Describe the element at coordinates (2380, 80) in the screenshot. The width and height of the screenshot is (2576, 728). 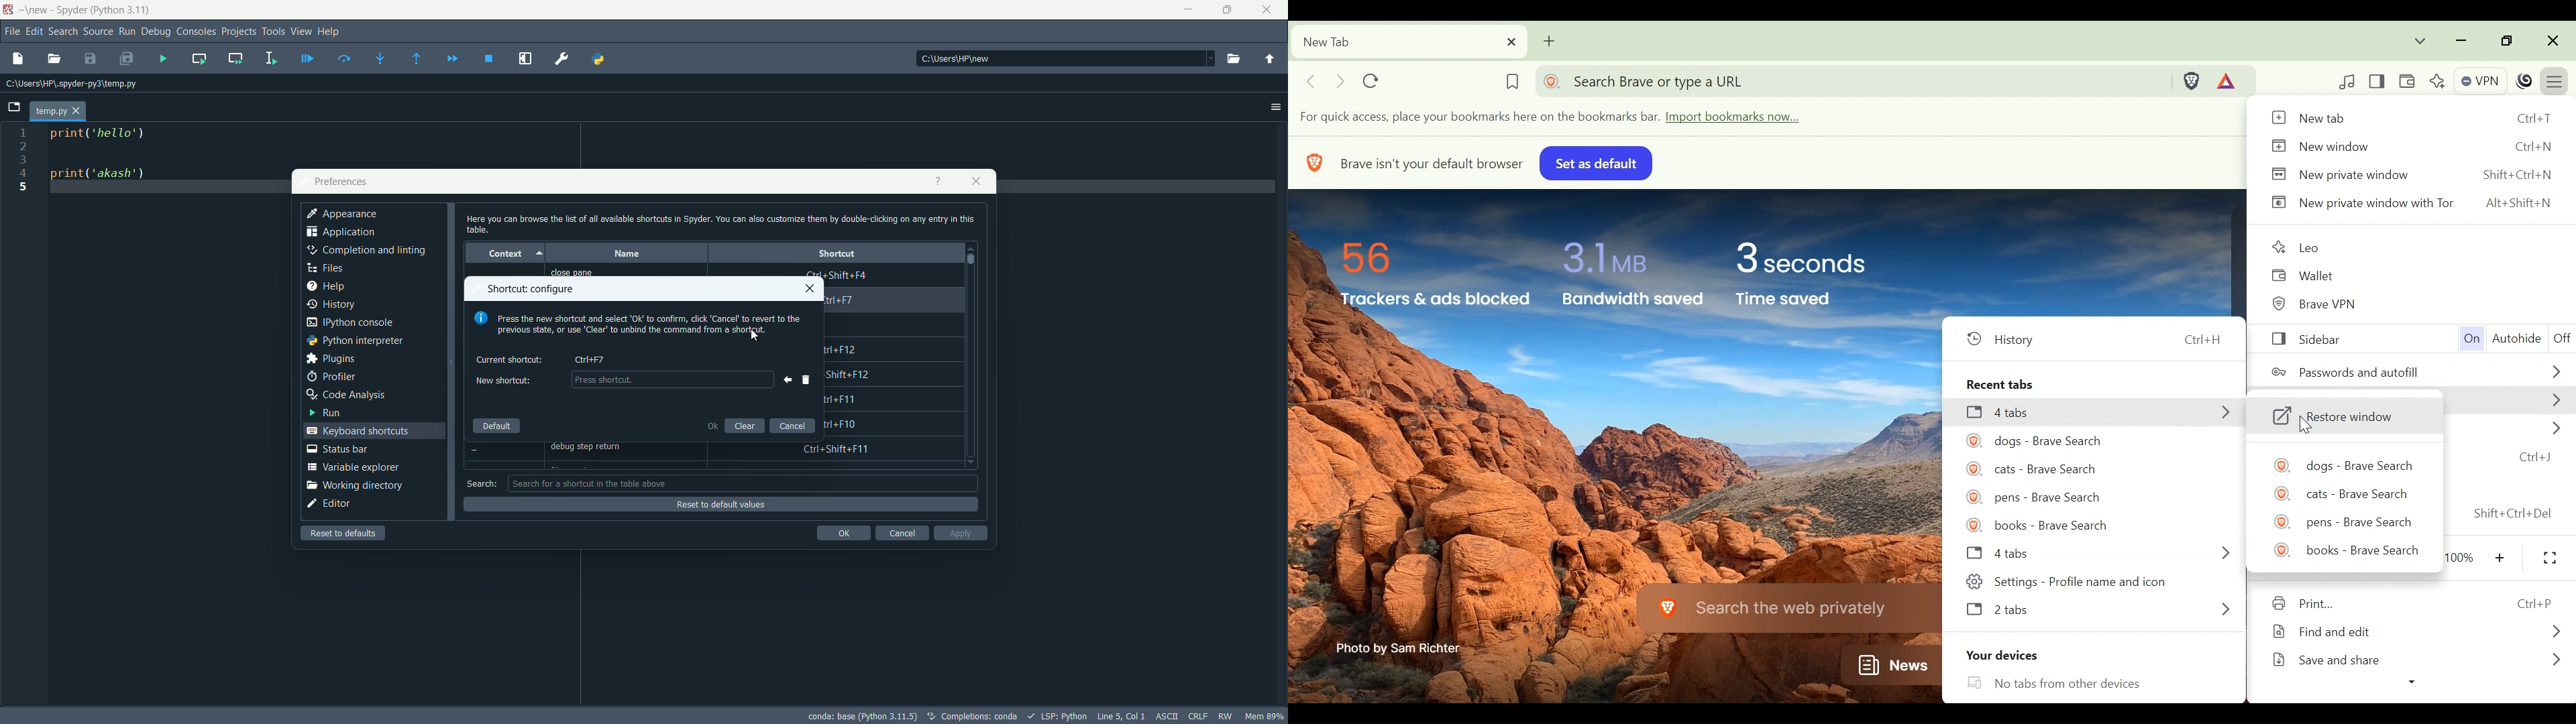
I see `Show/Hide Sidebar` at that location.